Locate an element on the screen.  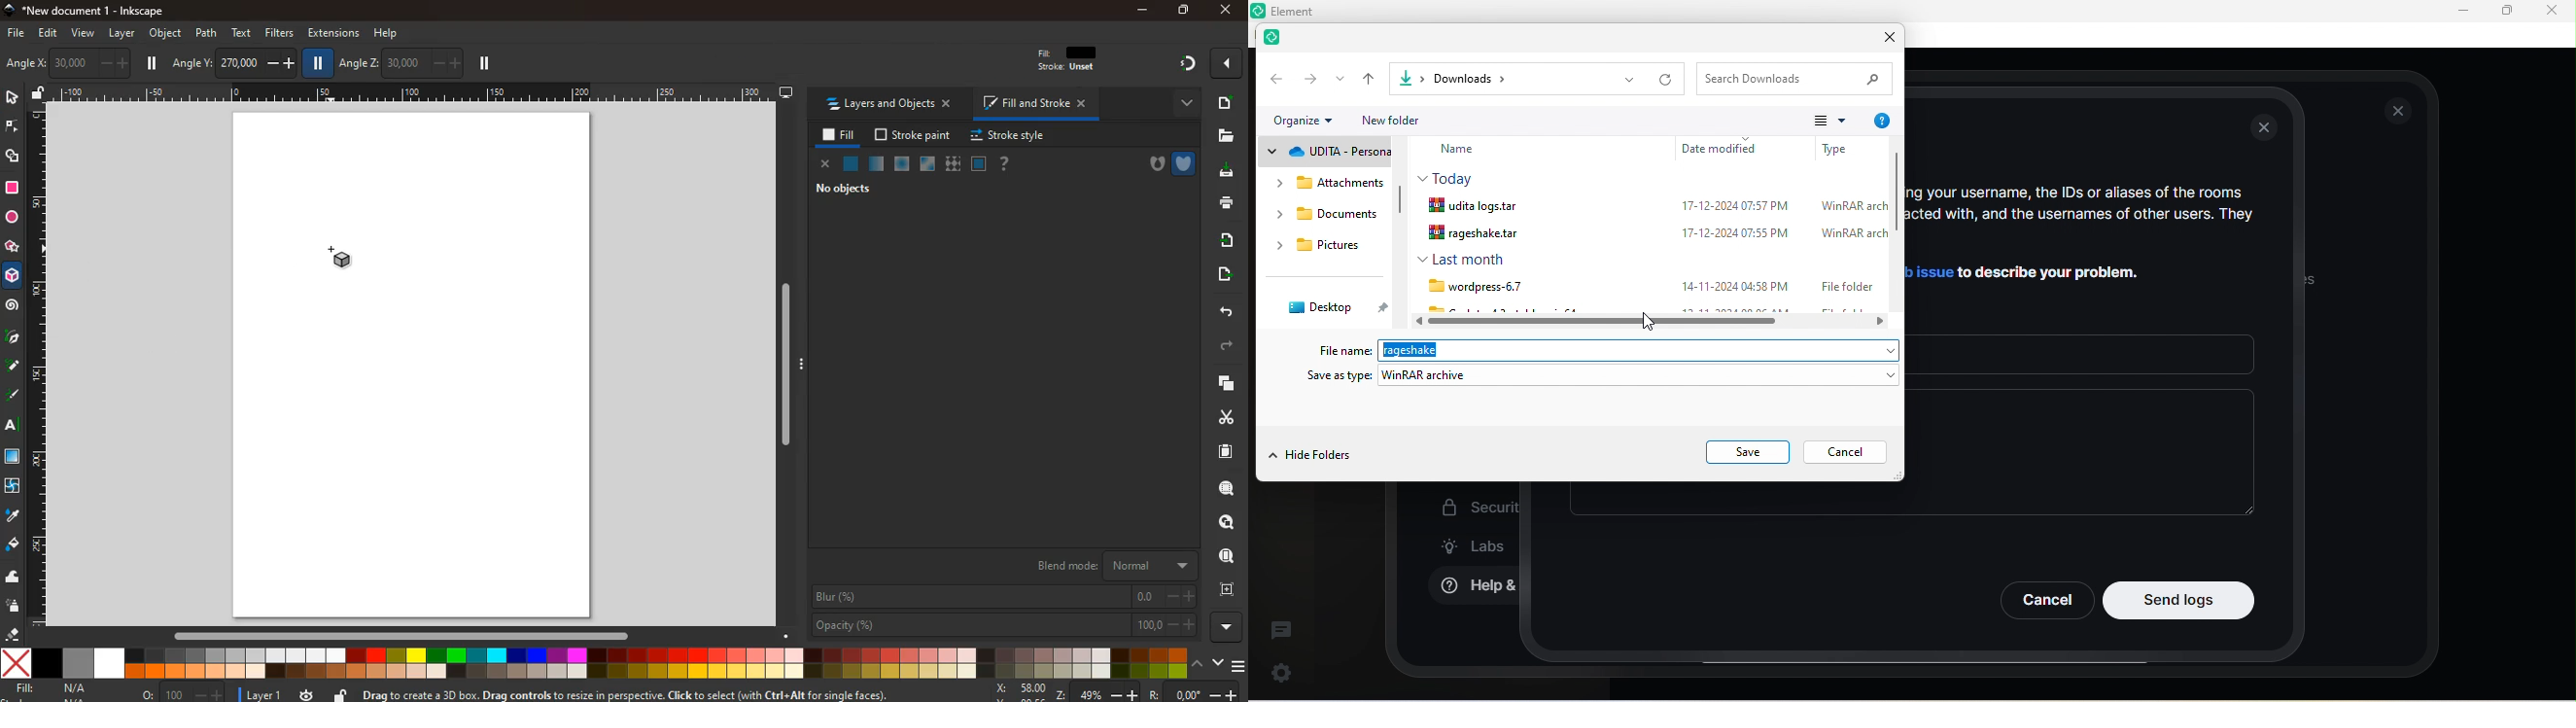
back is located at coordinates (1225, 311).